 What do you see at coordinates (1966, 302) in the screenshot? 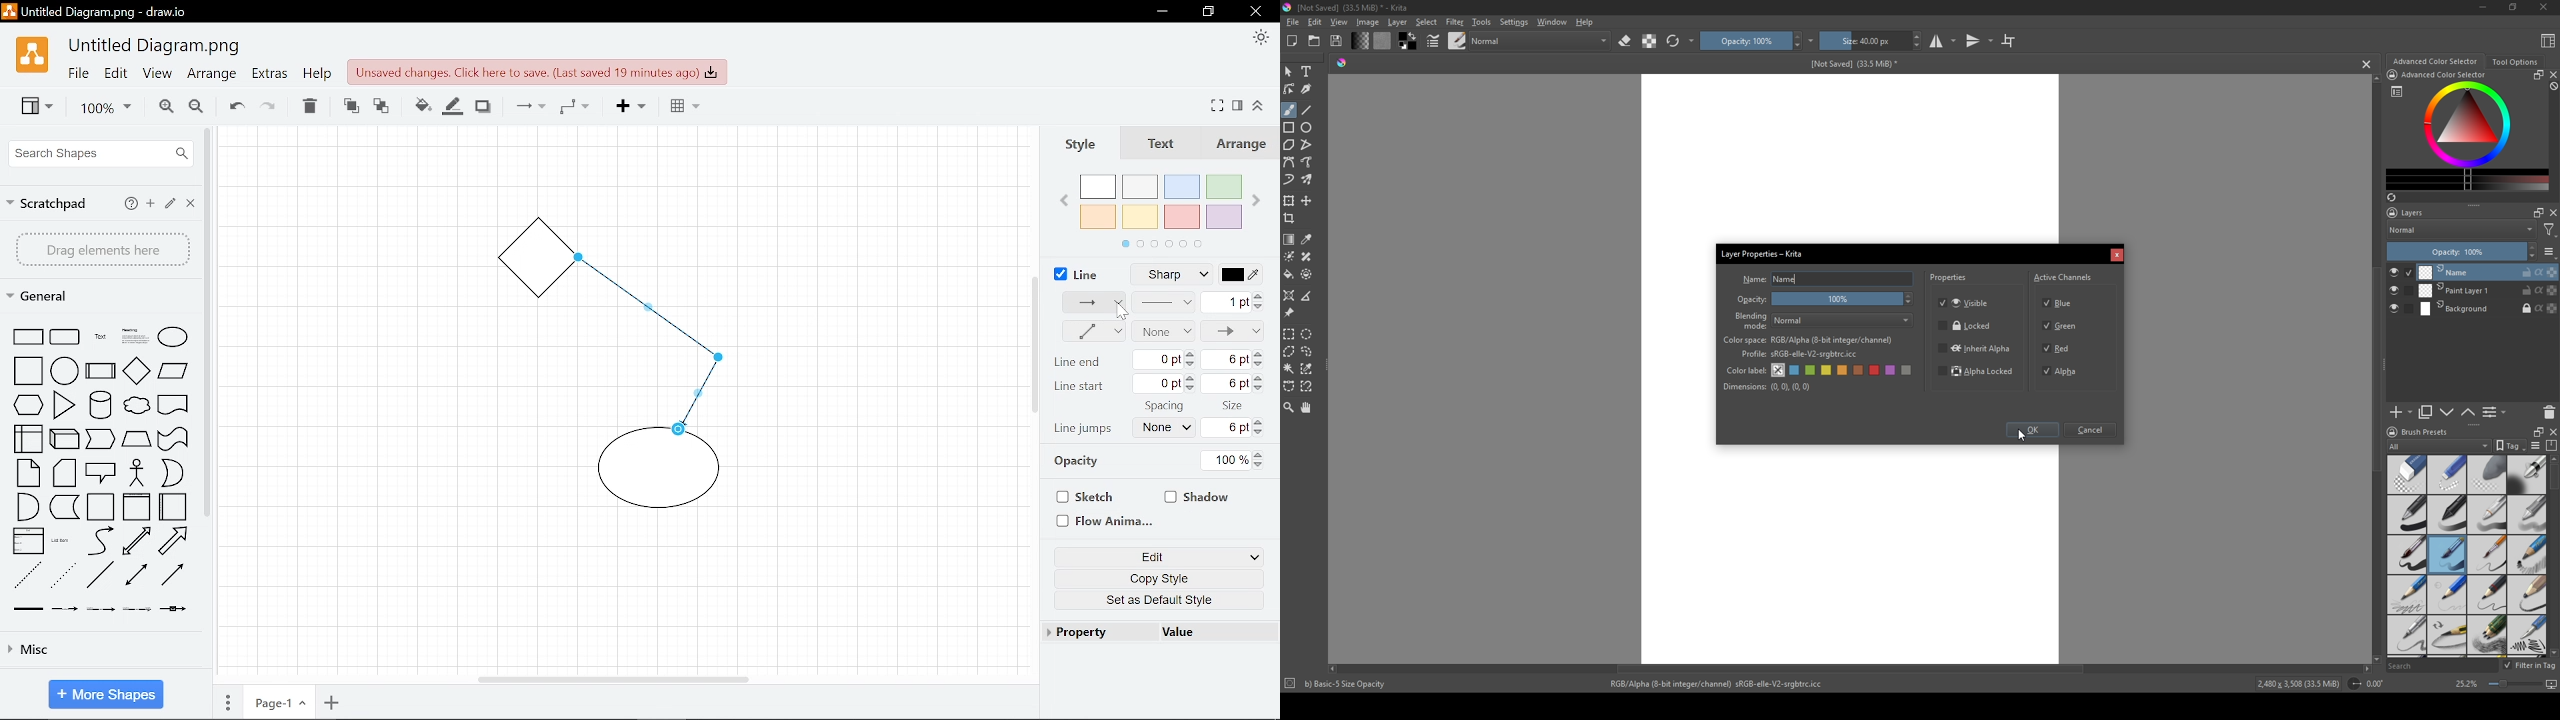
I see `Visible` at bounding box center [1966, 302].